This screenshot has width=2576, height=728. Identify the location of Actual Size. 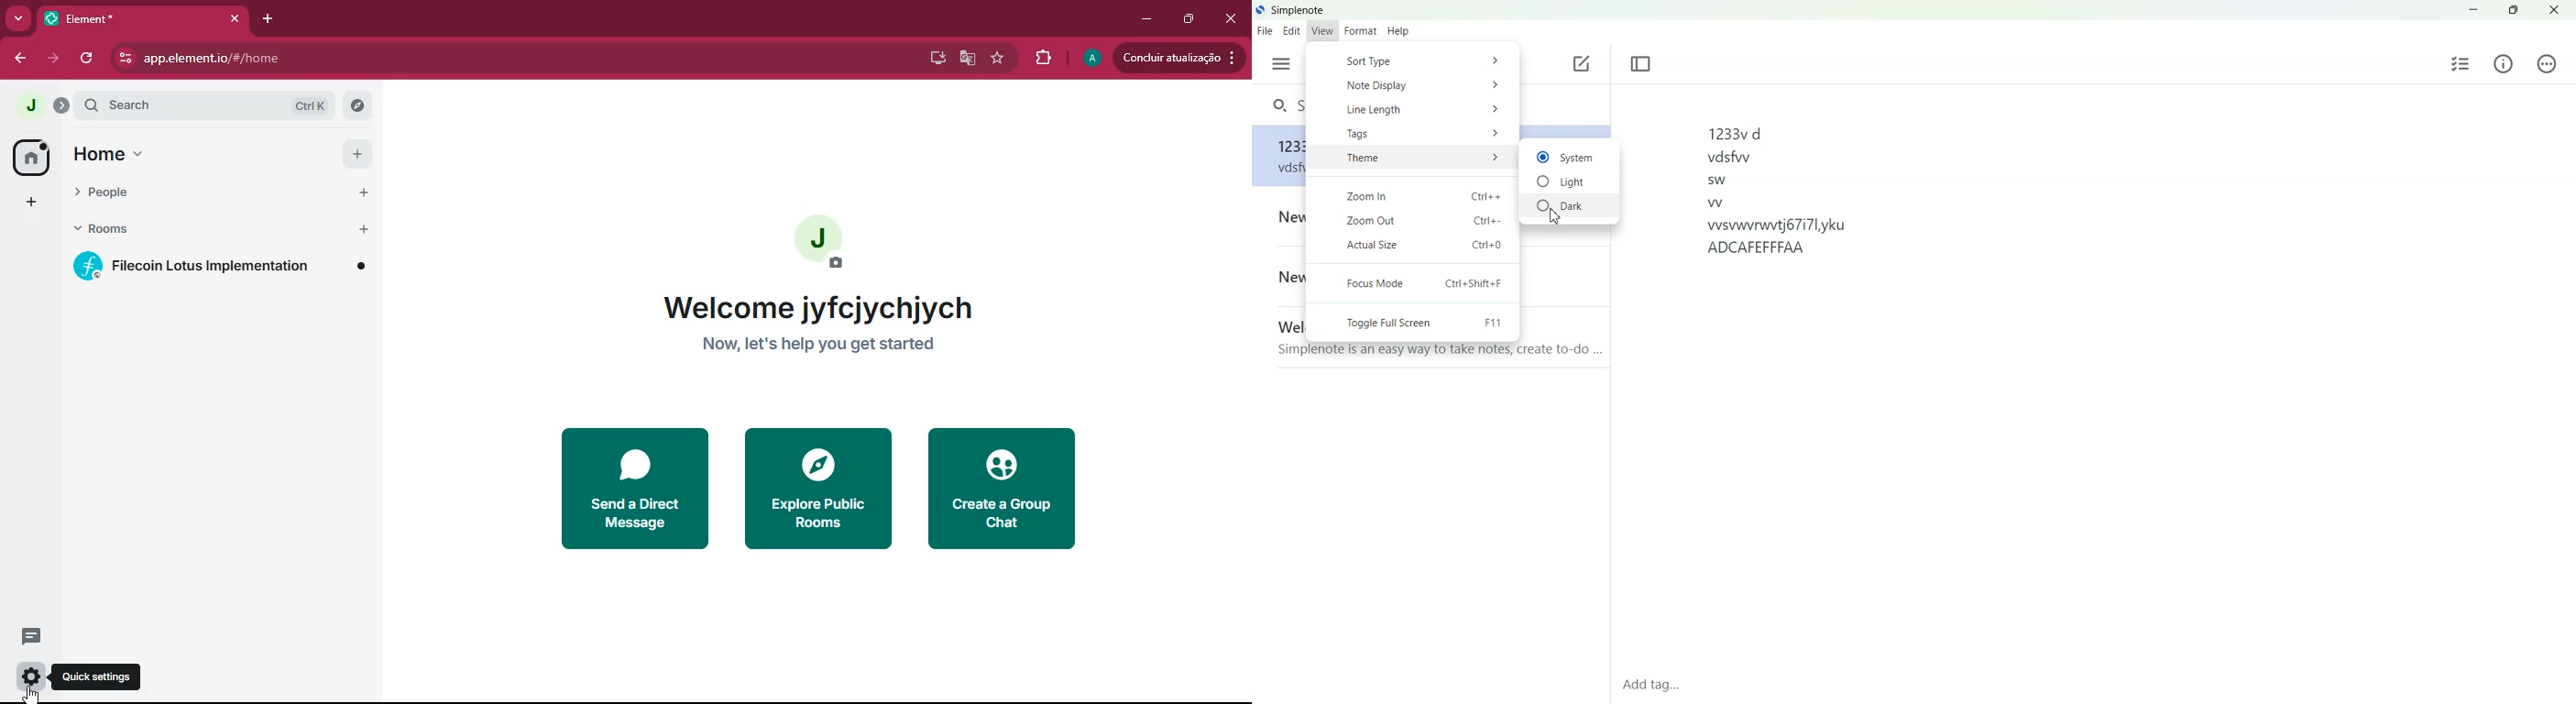
(1413, 248).